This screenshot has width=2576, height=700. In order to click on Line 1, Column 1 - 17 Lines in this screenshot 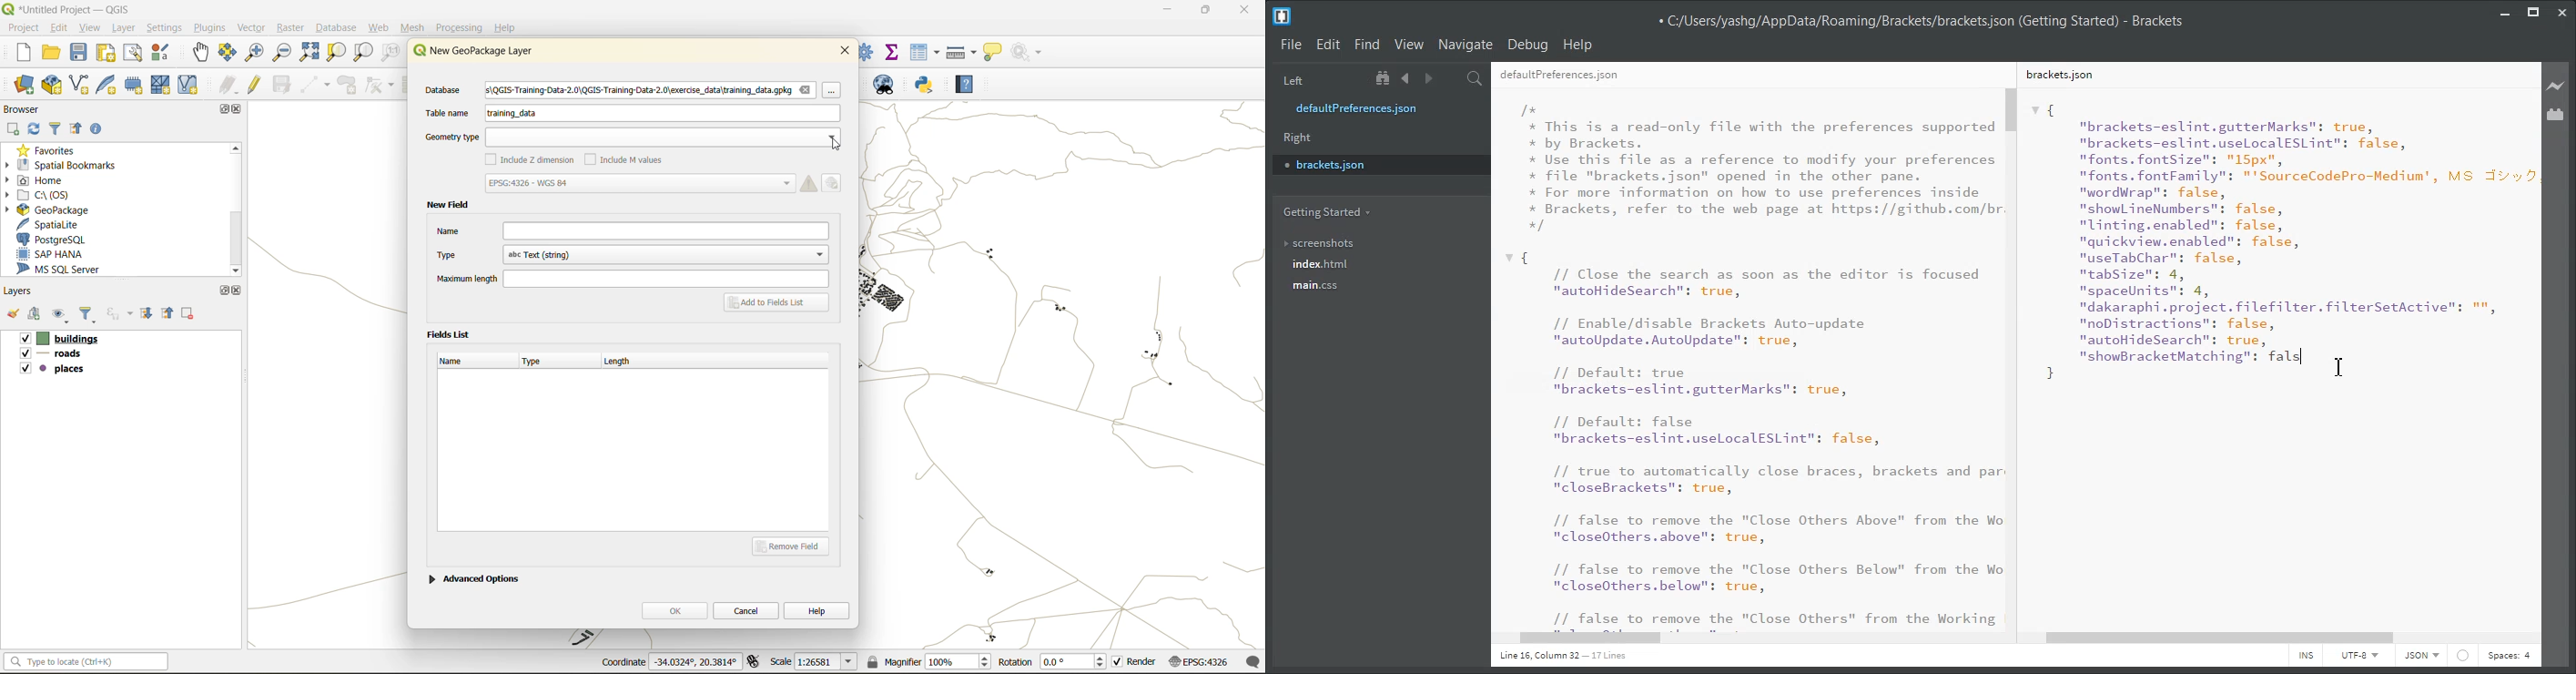, I will do `click(1560, 657)`.